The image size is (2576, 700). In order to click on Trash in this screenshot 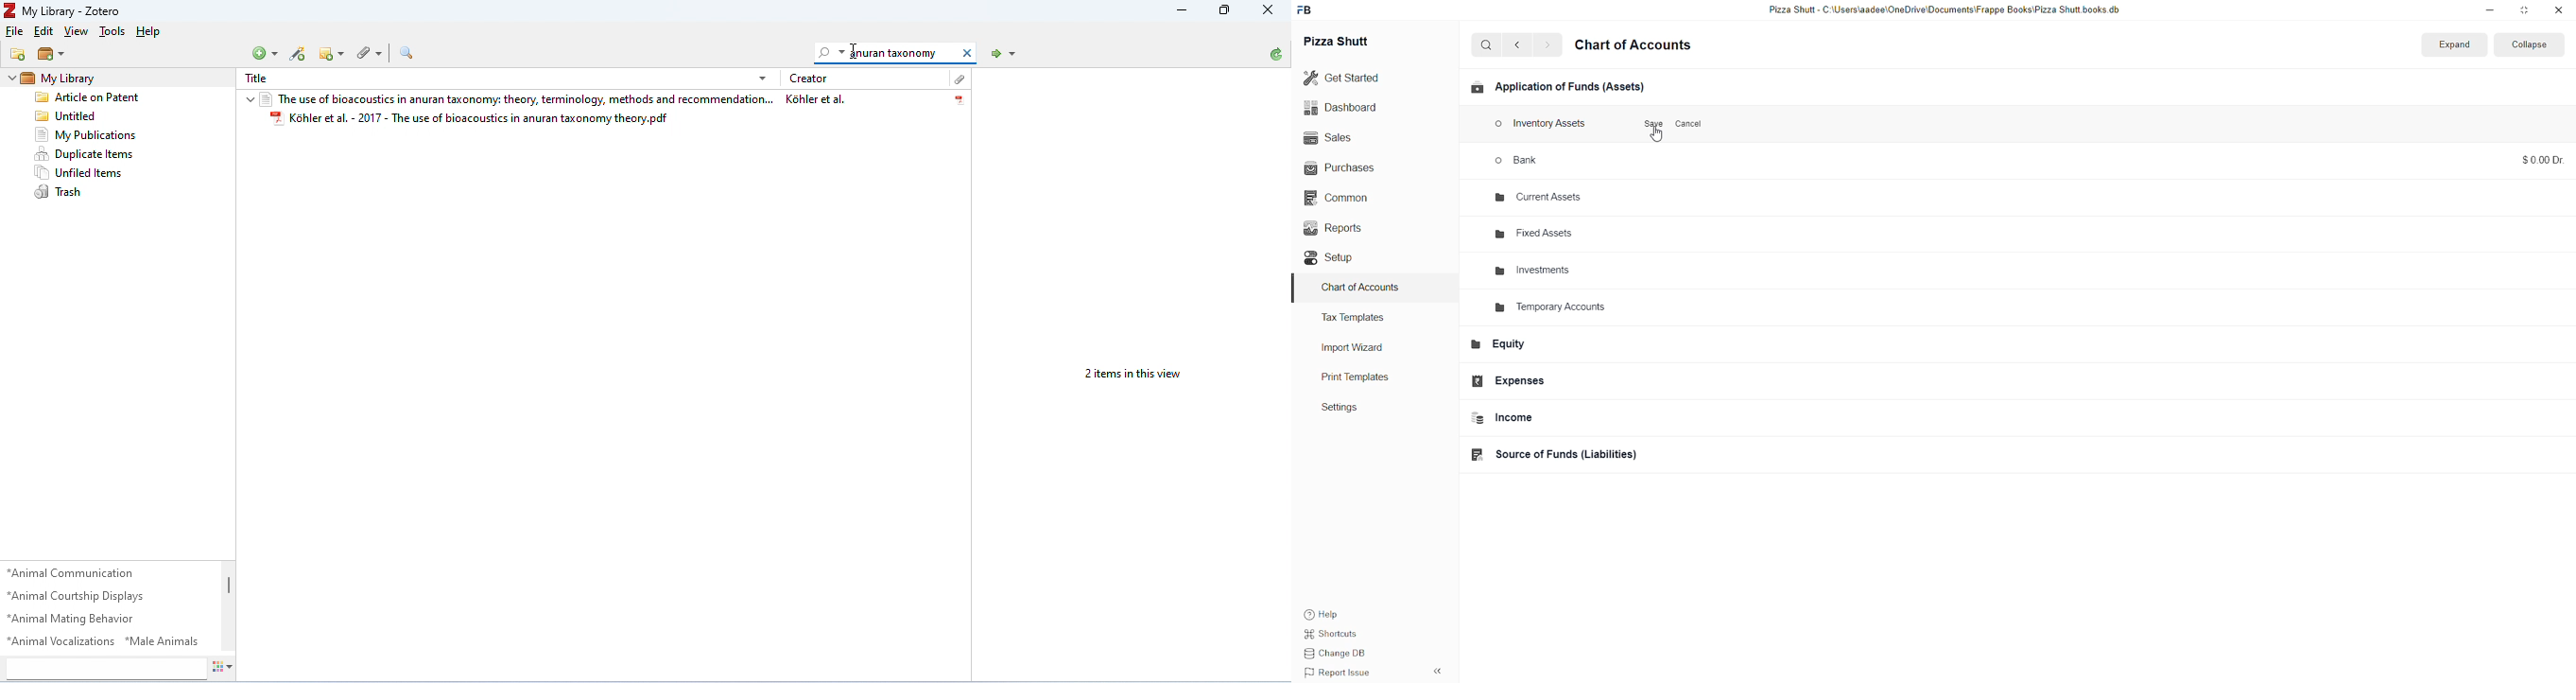, I will do `click(102, 193)`.